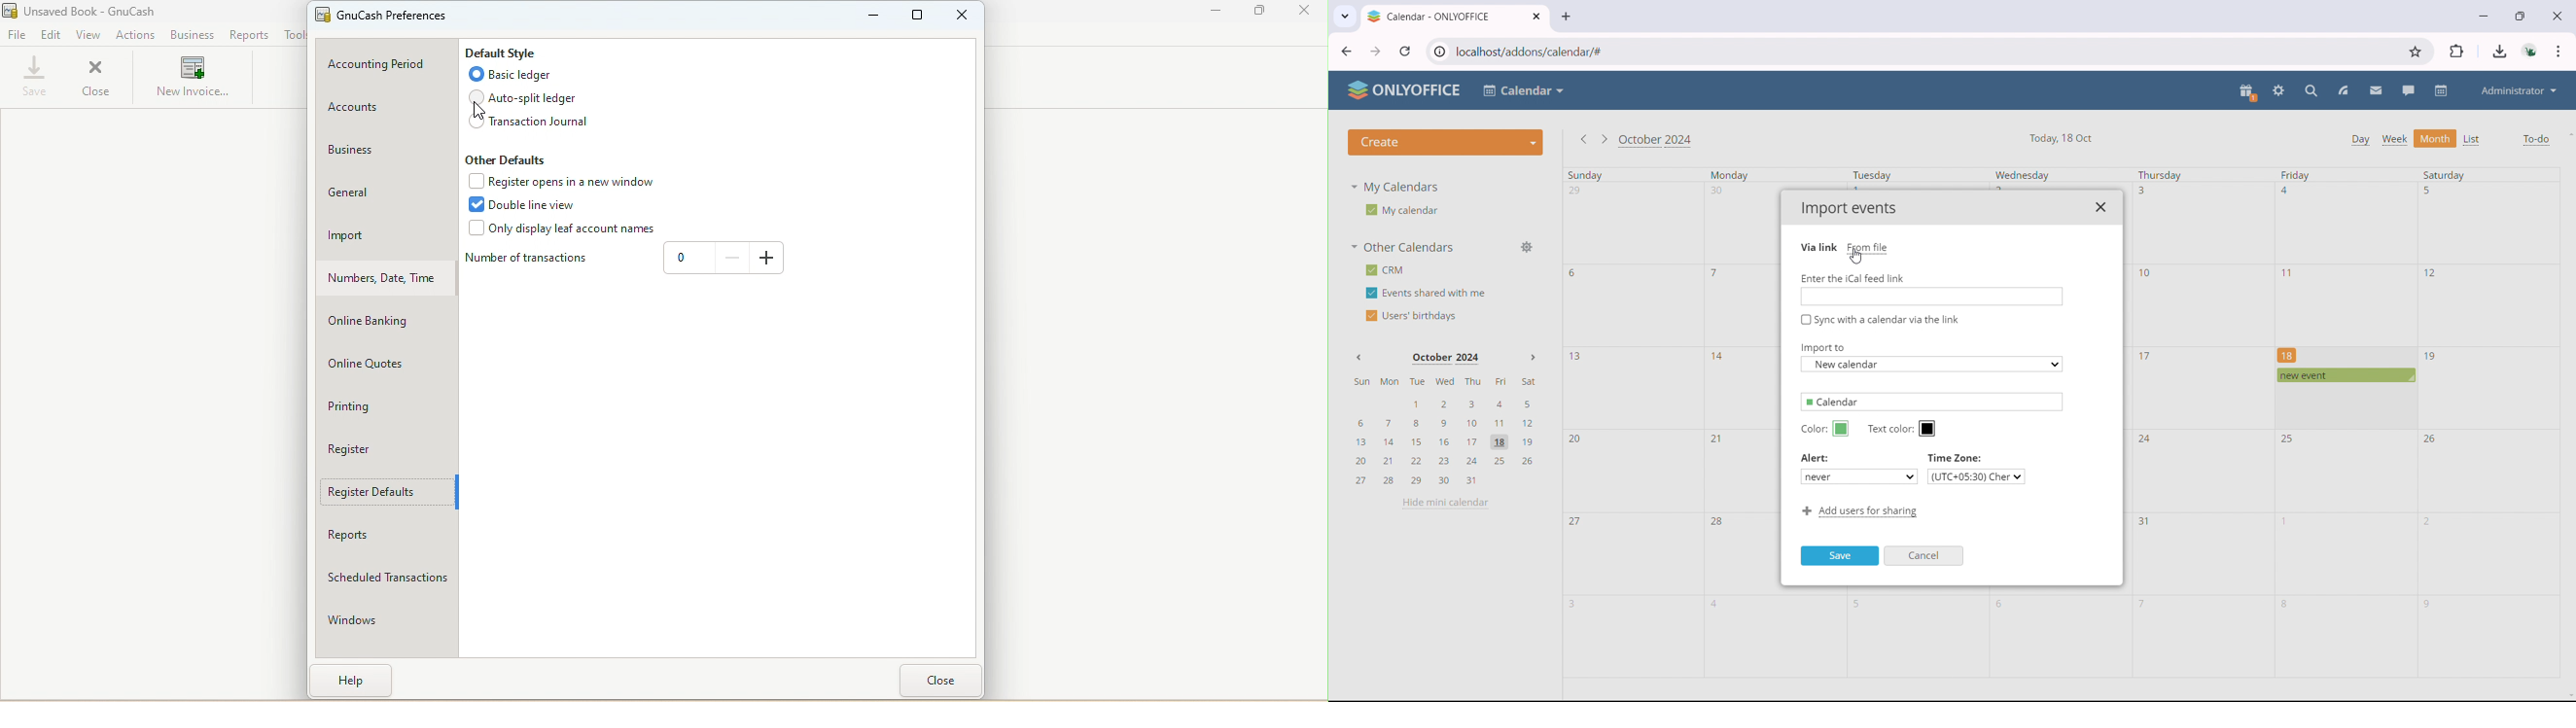 The width and height of the screenshot is (2576, 728). Describe the element at coordinates (387, 407) in the screenshot. I see `Printing` at that location.